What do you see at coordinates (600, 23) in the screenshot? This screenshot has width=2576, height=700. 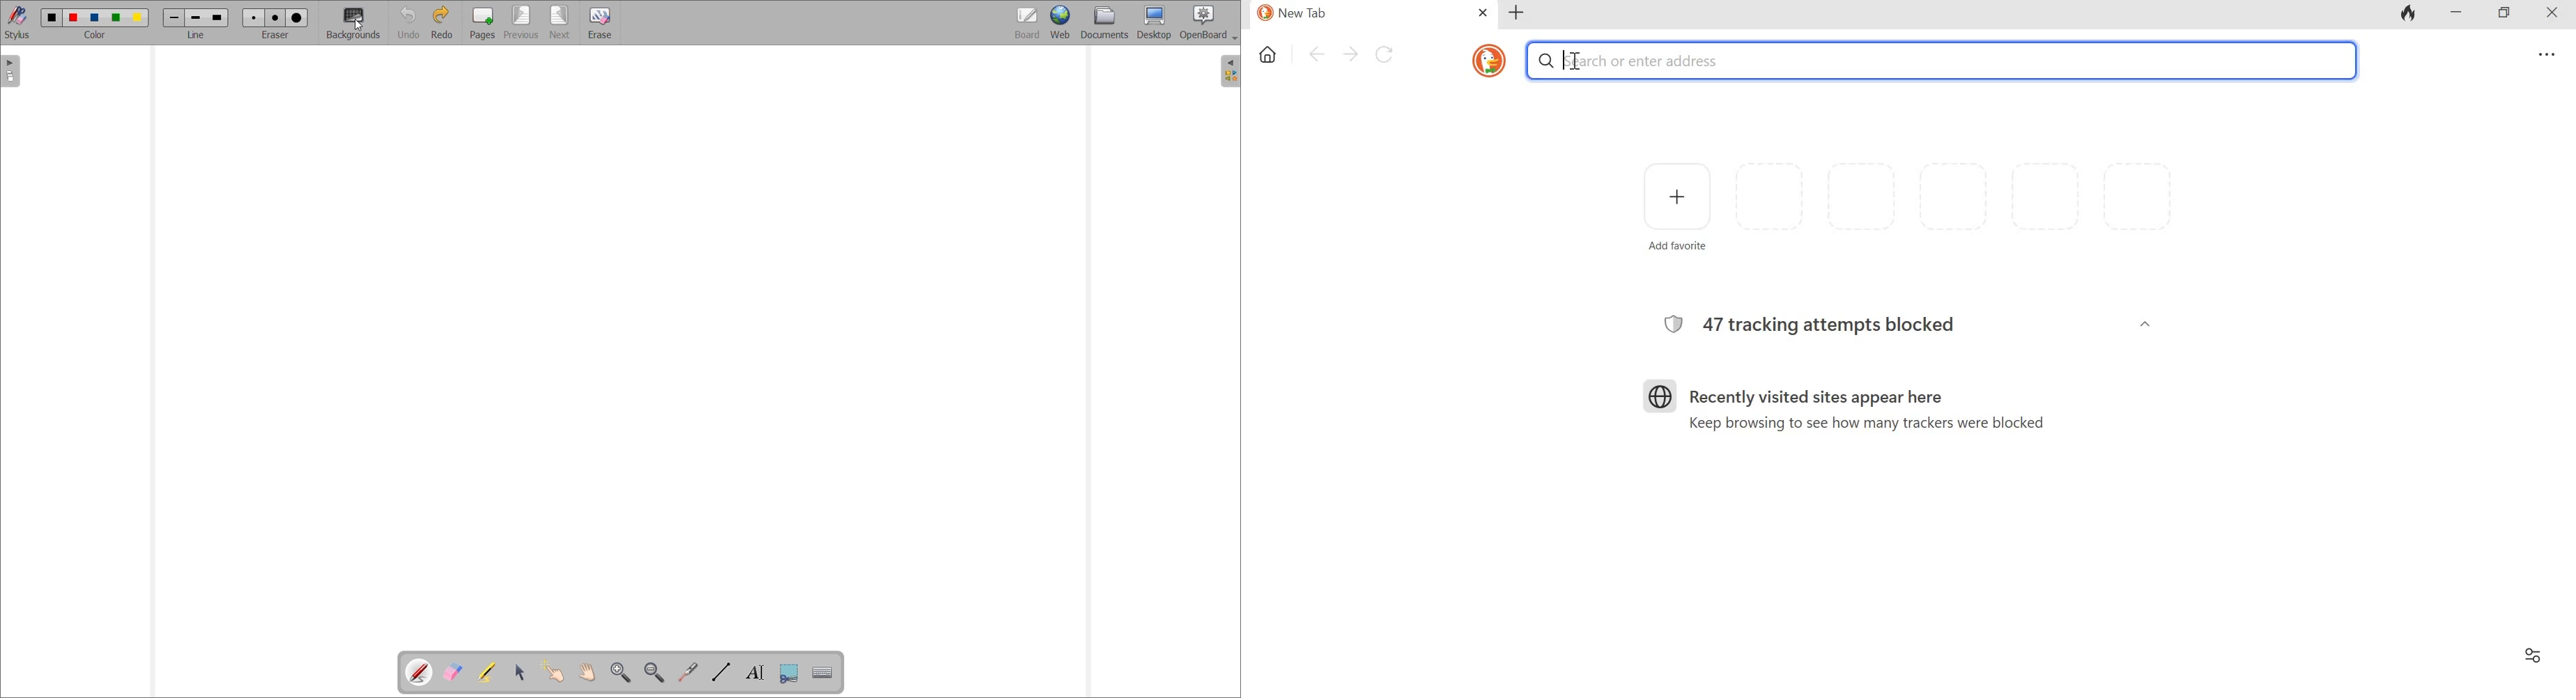 I see `Eraser` at bounding box center [600, 23].